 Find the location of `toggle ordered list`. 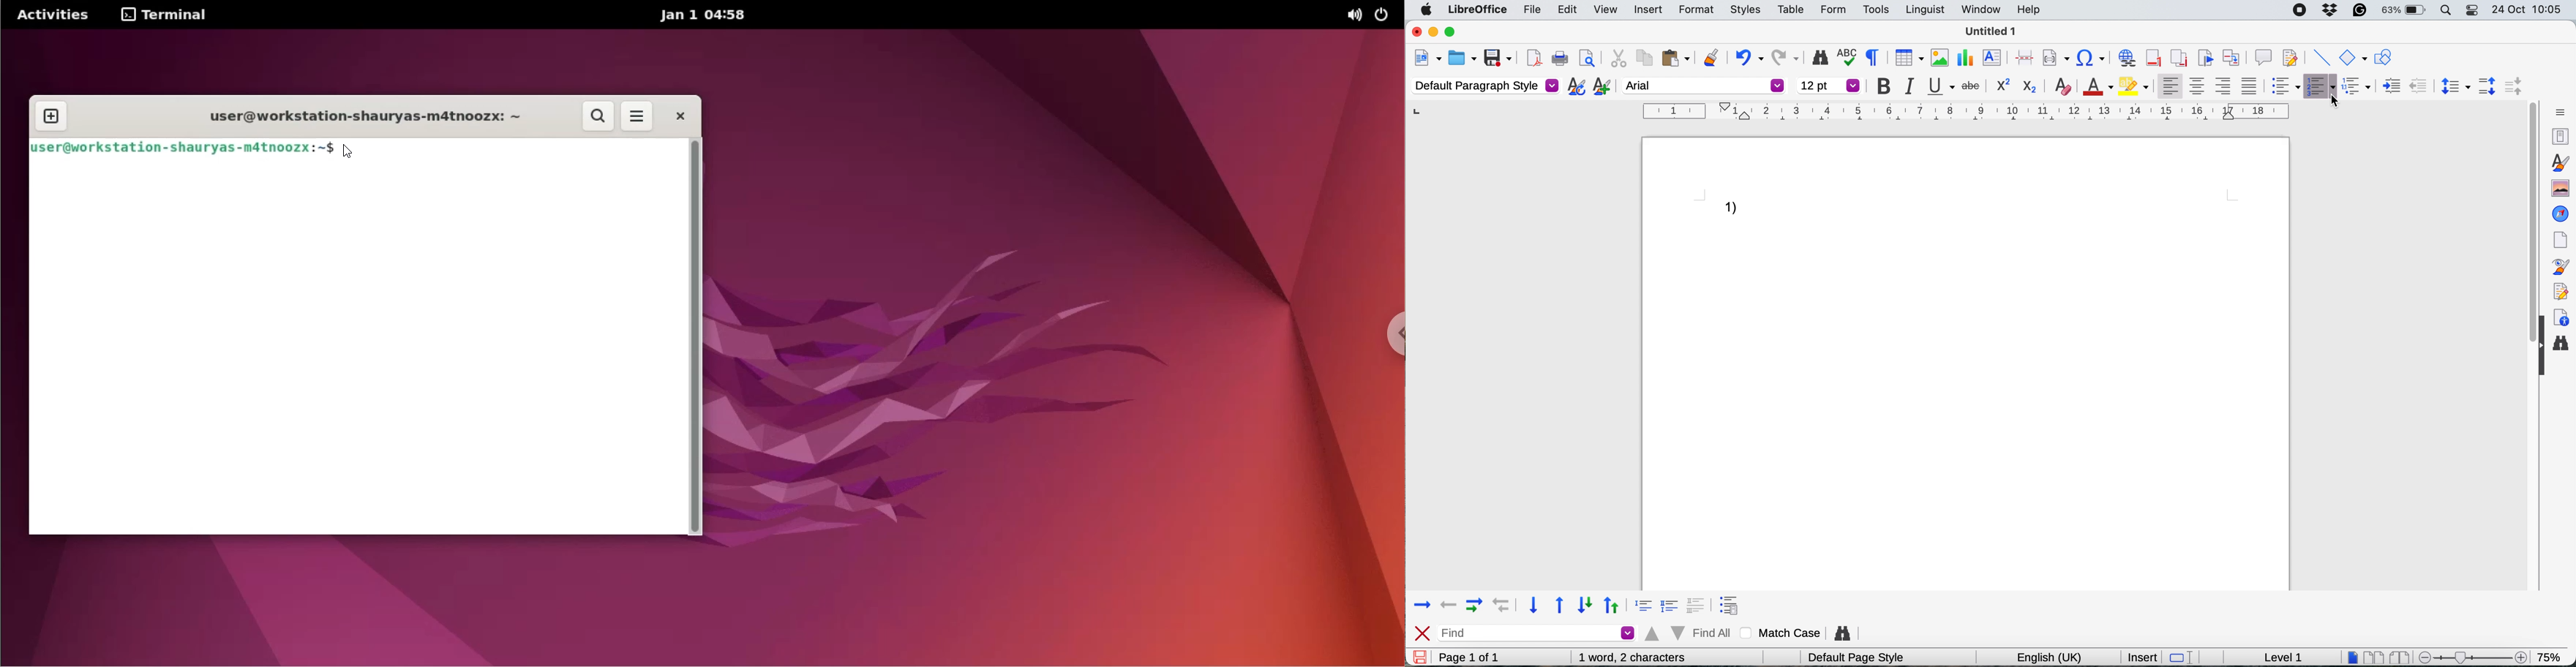

toggle ordered list is located at coordinates (2321, 86).